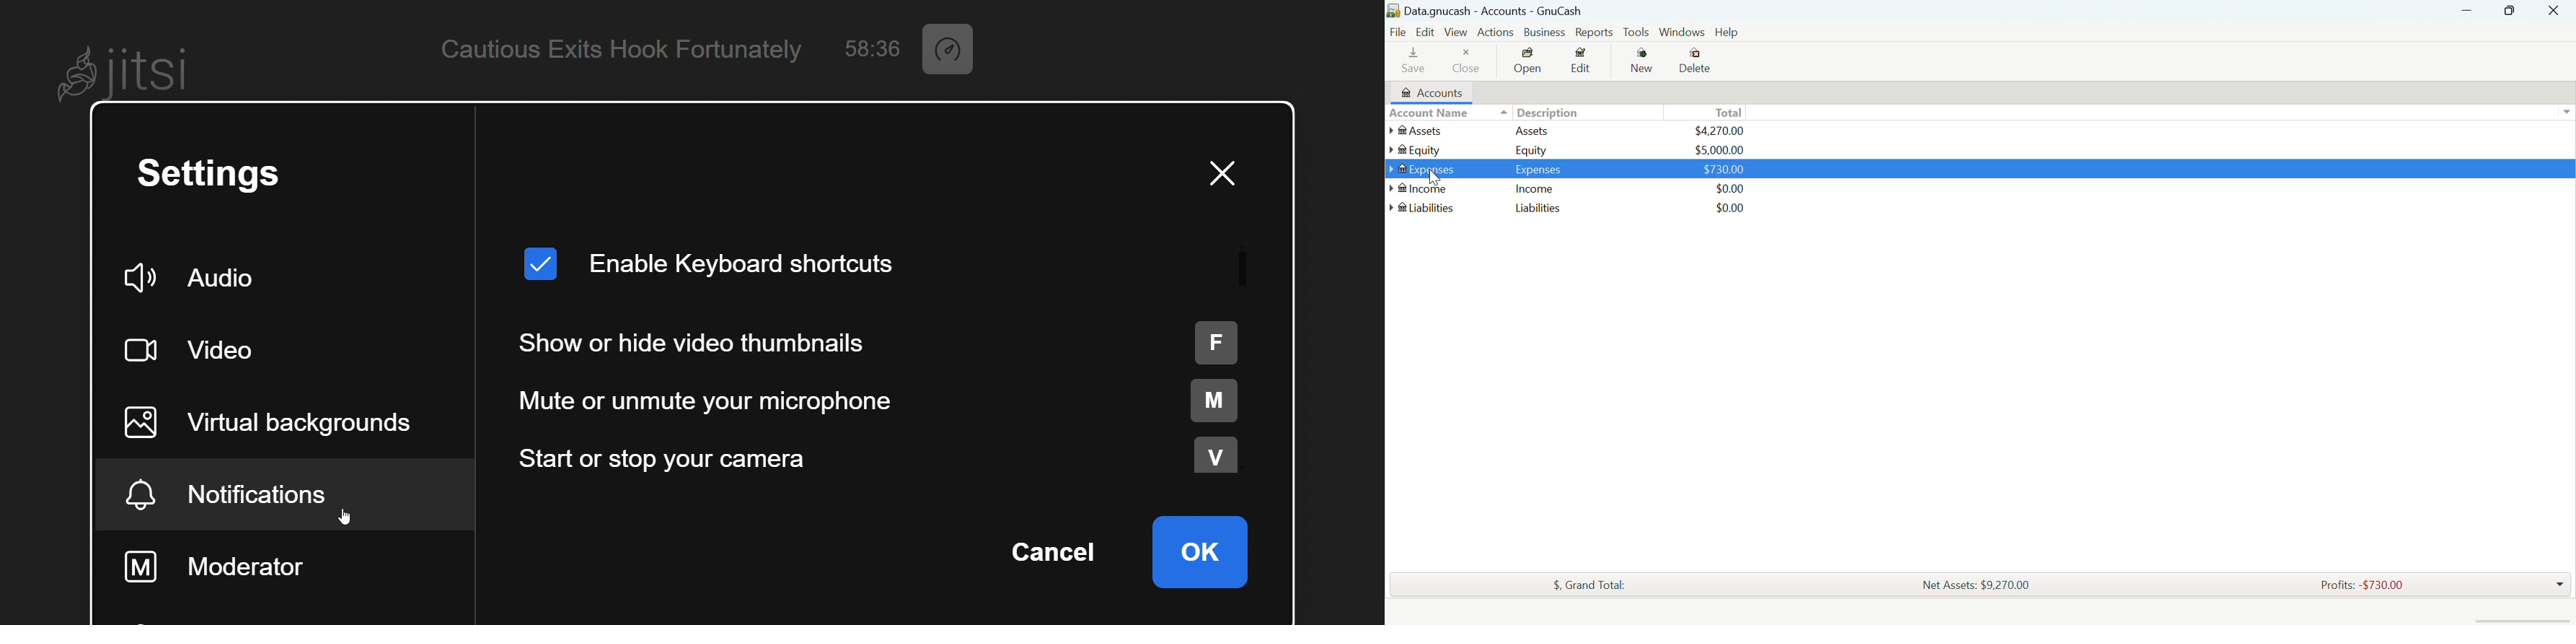  I want to click on close window, so click(1219, 175).